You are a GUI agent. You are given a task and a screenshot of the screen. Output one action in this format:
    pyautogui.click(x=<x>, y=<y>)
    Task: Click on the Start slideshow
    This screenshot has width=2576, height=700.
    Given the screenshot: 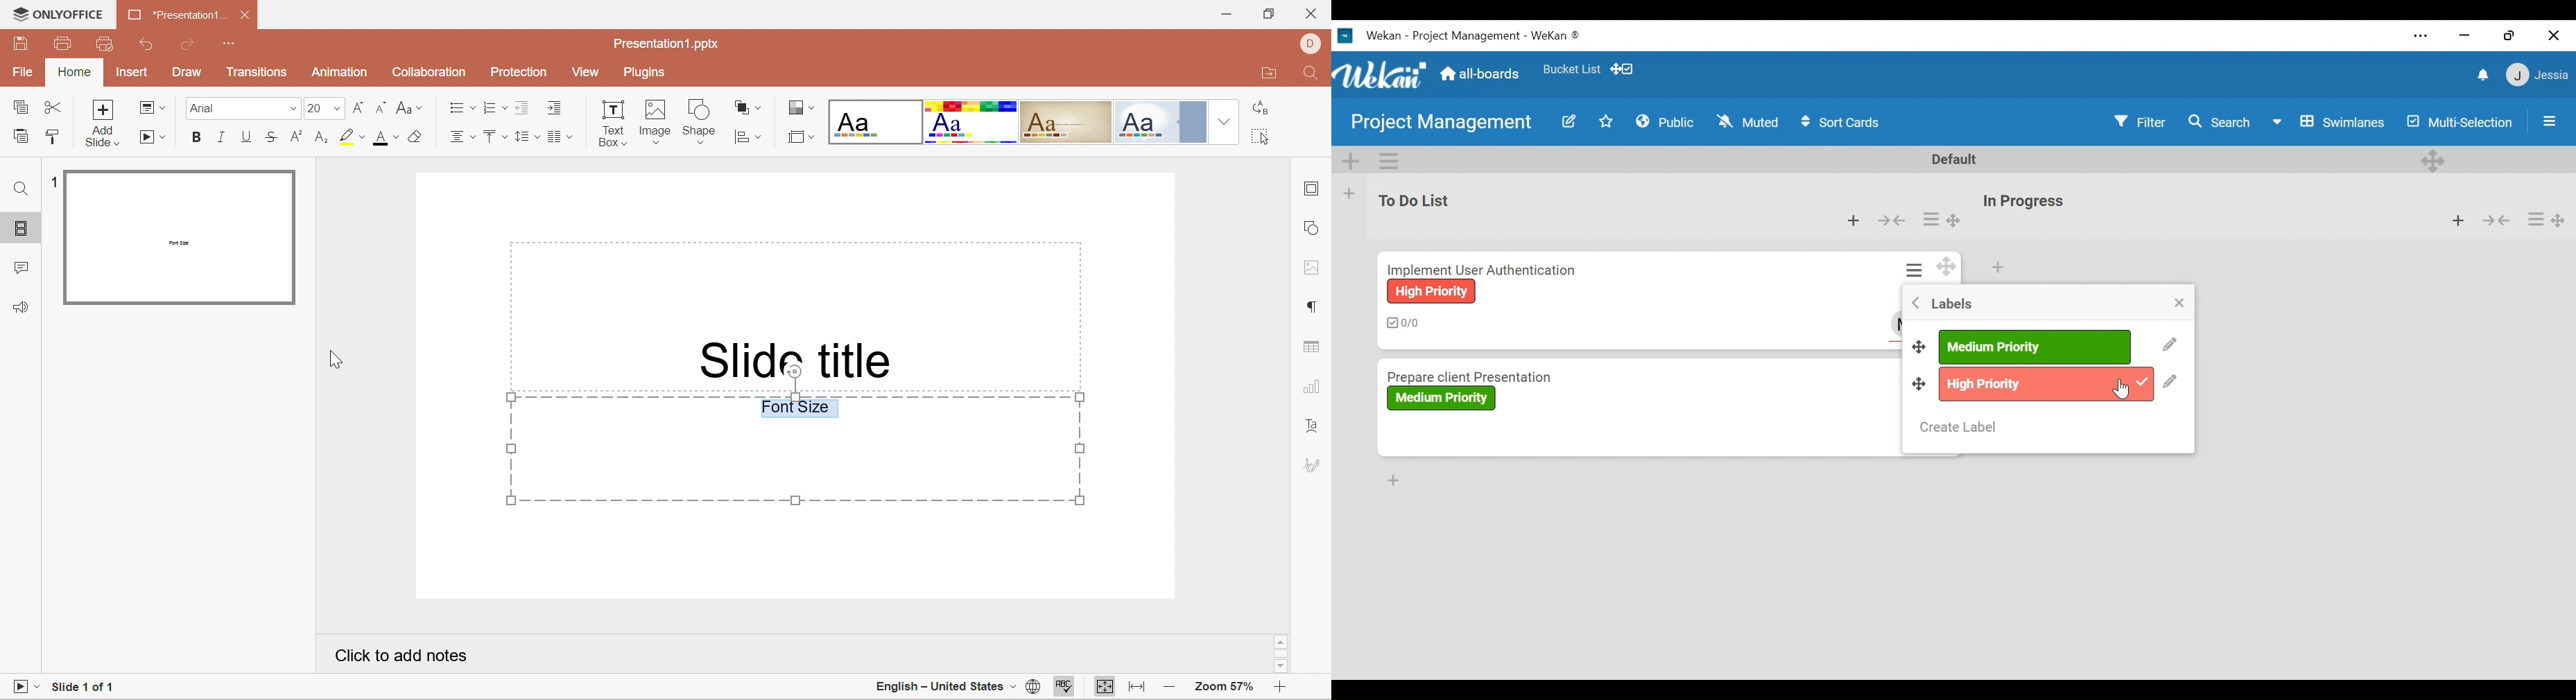 What is the action you would take?
    pyautogui.click(x=153, y=139)
    